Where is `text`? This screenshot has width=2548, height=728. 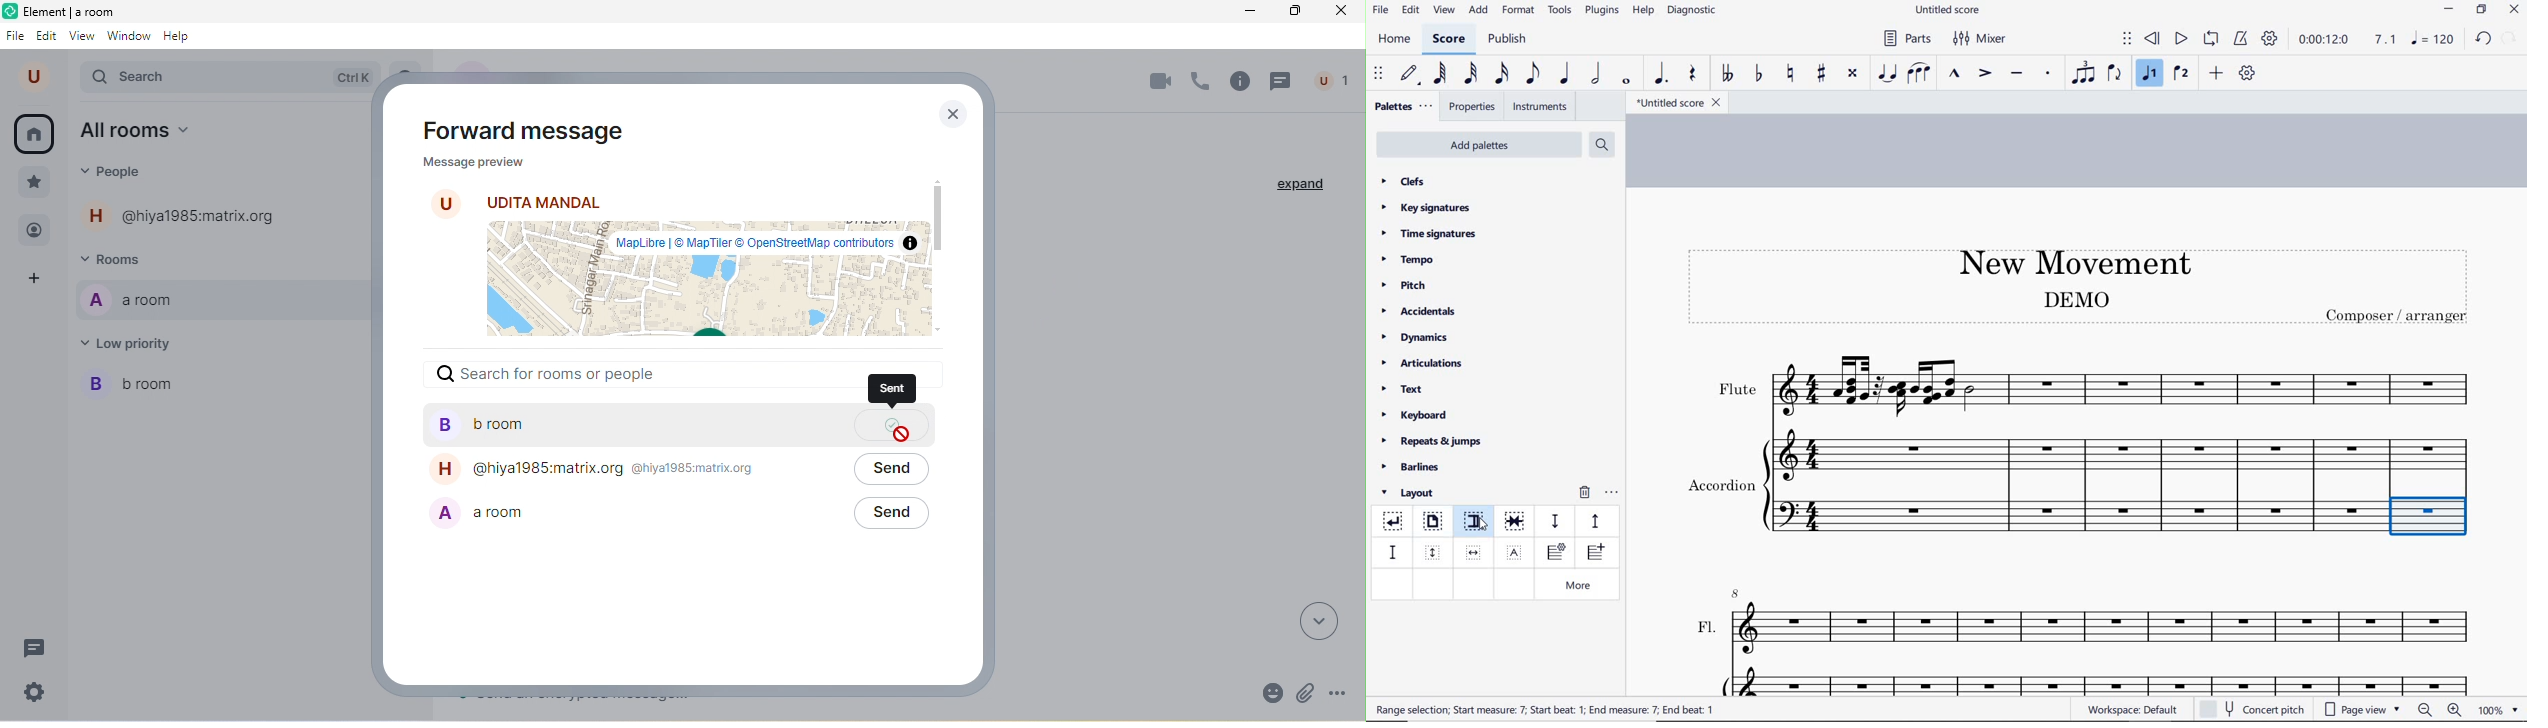 text is located at coordinates (2399, 315).